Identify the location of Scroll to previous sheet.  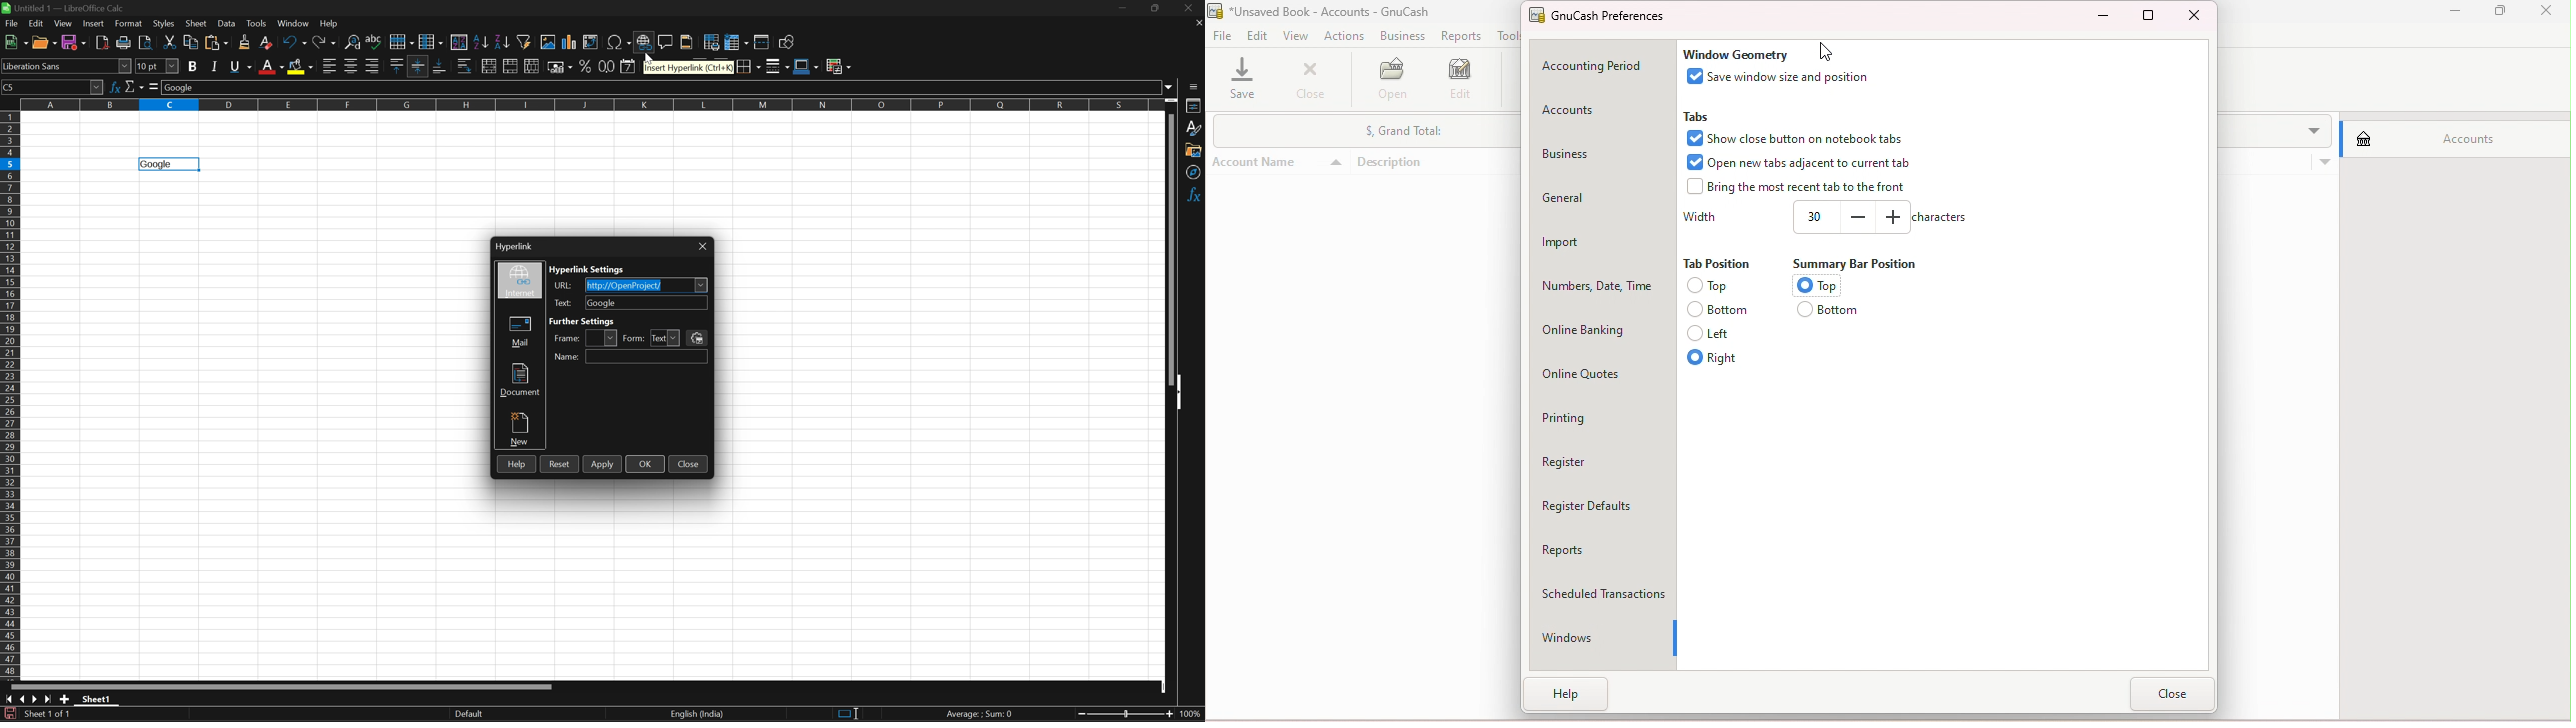
(23, 699).